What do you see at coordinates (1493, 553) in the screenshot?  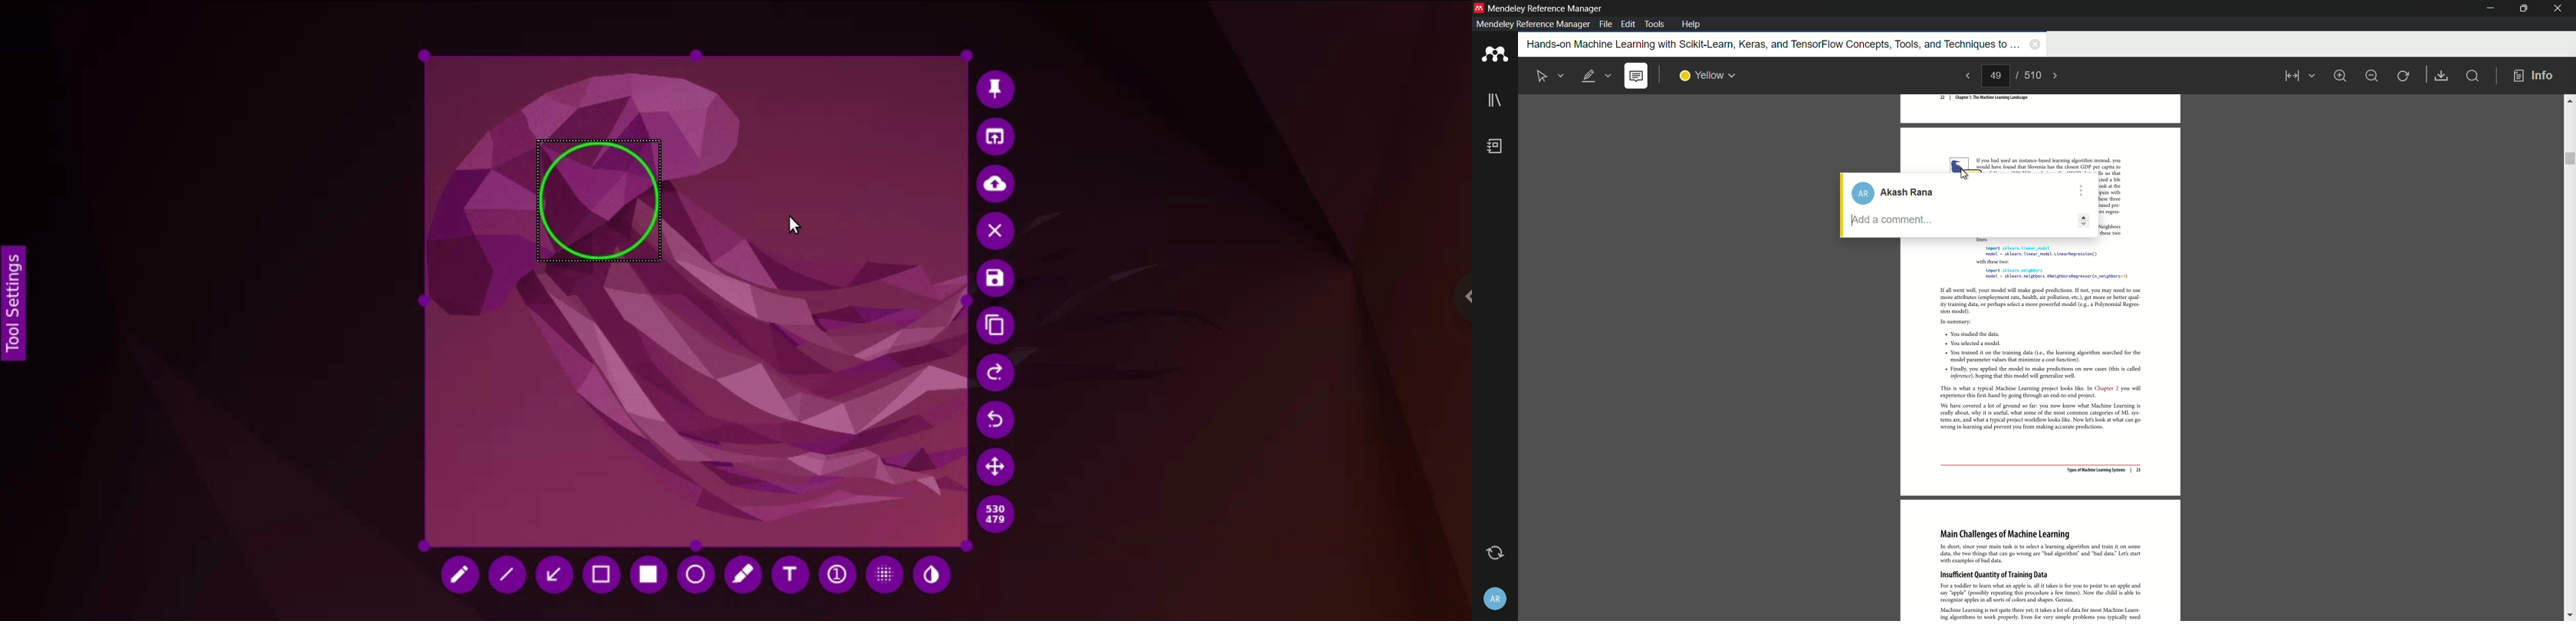 I see `sync` at bounding box center [1493, 553].